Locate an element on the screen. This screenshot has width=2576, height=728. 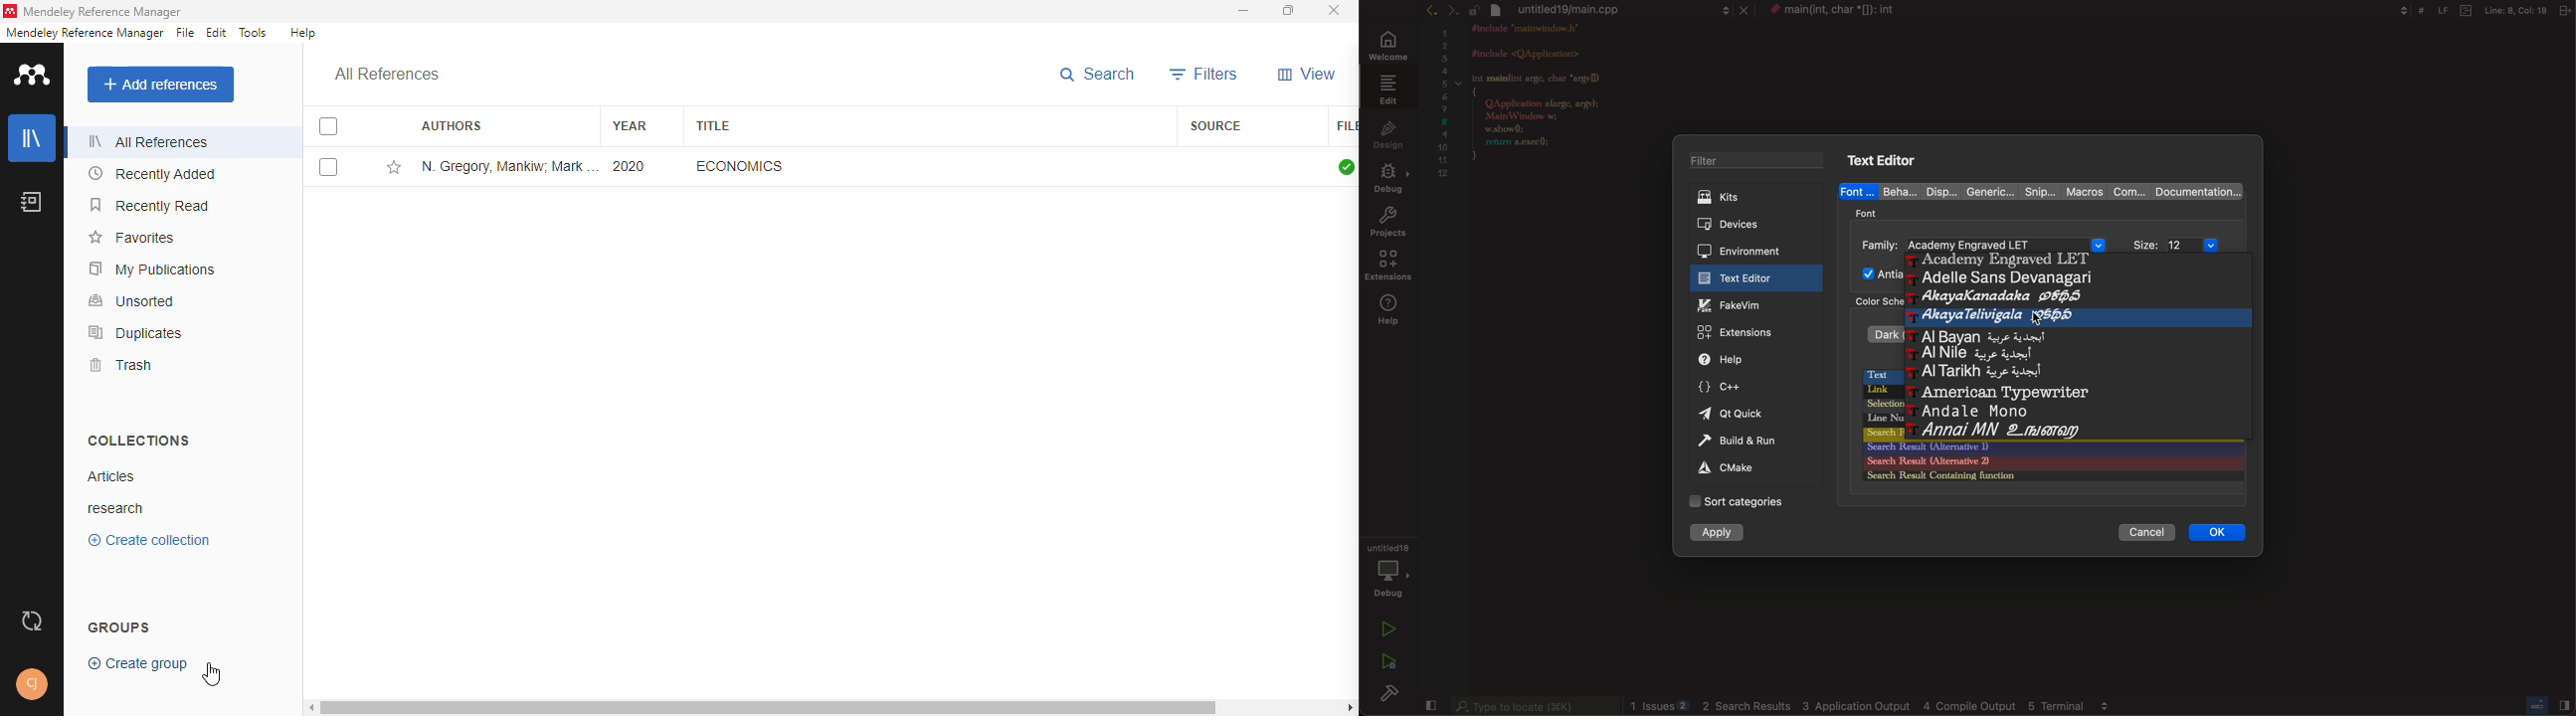
add this reference to favorites is located at coordinates (395, 168).